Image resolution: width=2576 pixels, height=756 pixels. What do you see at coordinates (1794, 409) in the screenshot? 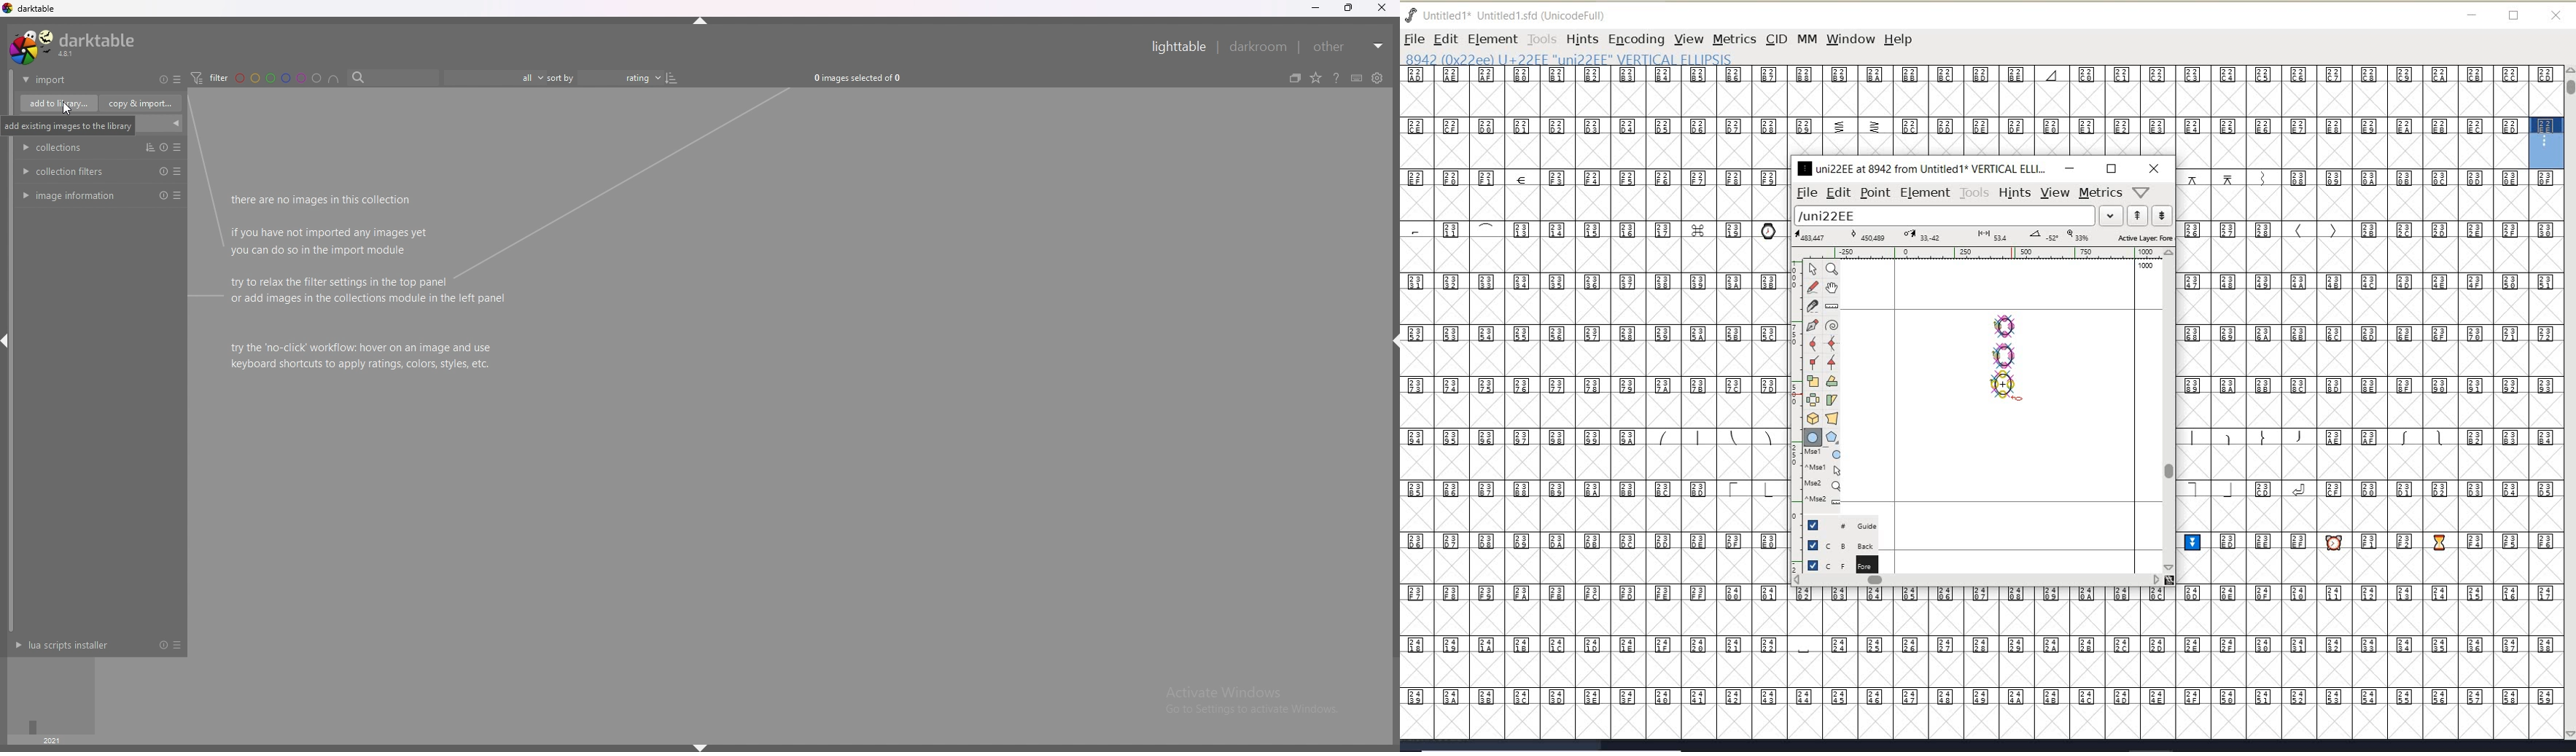
I see `SCALE` at bounding box center [1794, 409].